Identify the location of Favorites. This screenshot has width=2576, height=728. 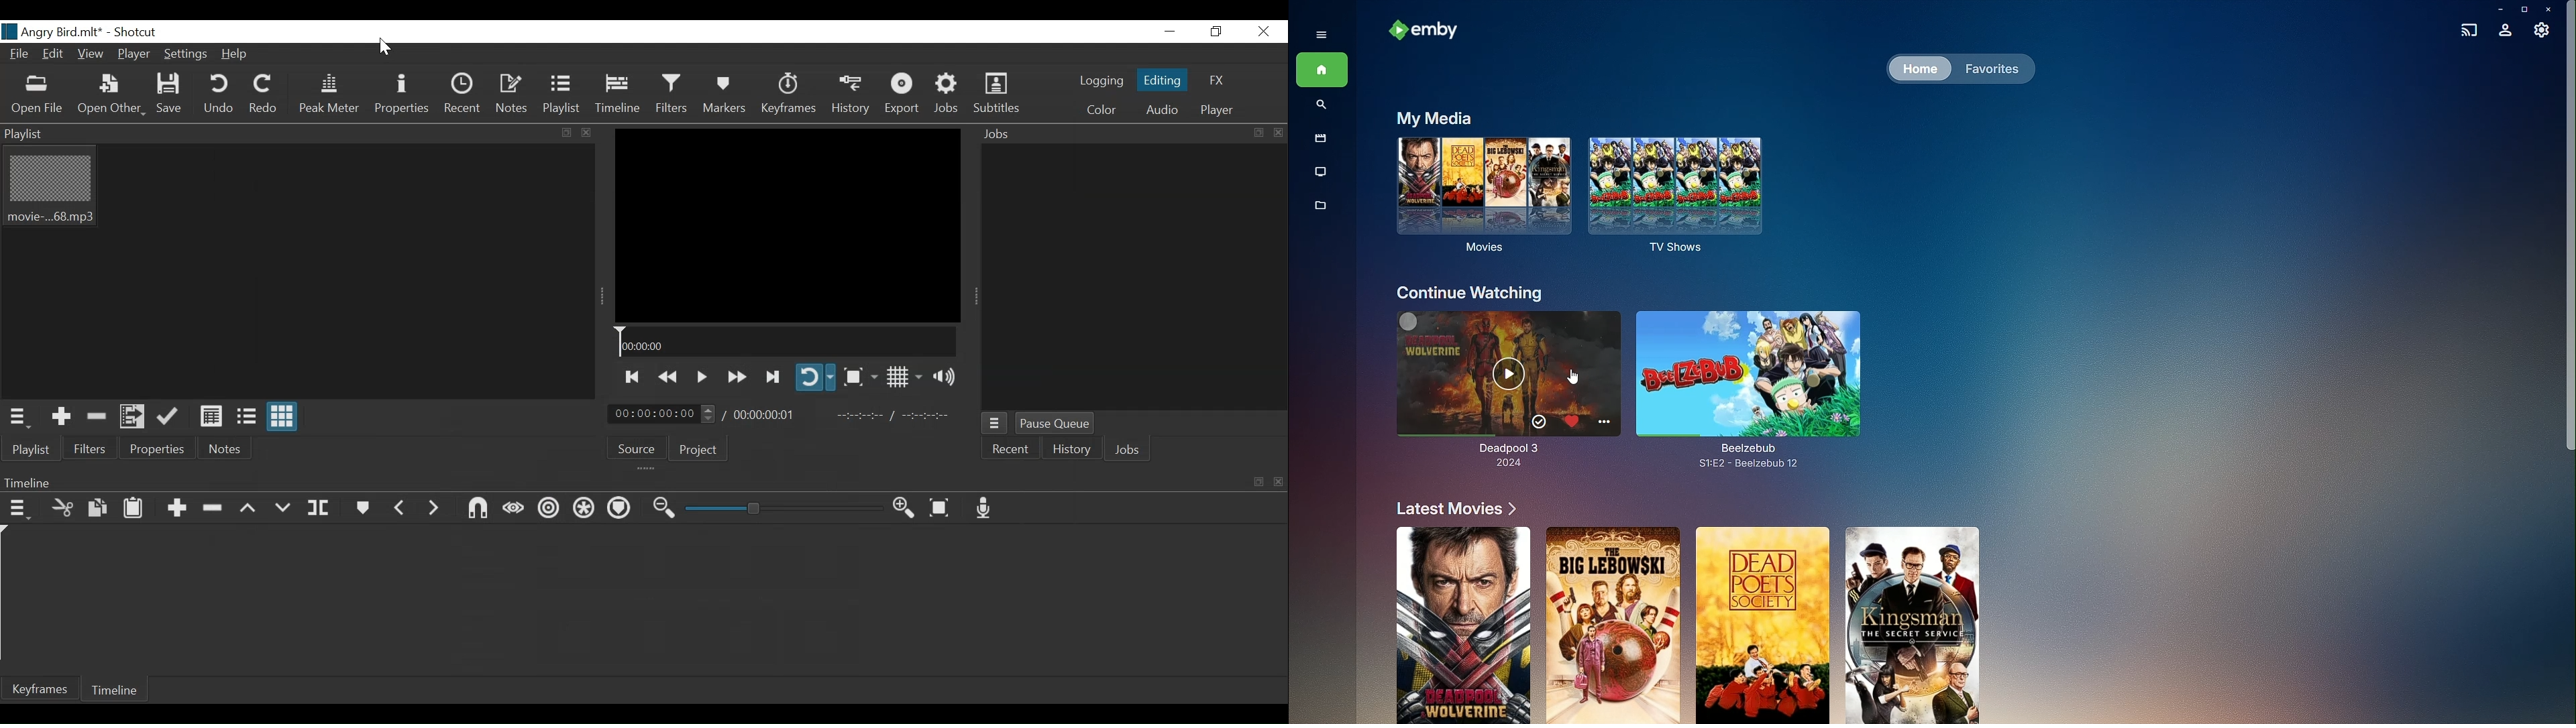
(1994, 70).